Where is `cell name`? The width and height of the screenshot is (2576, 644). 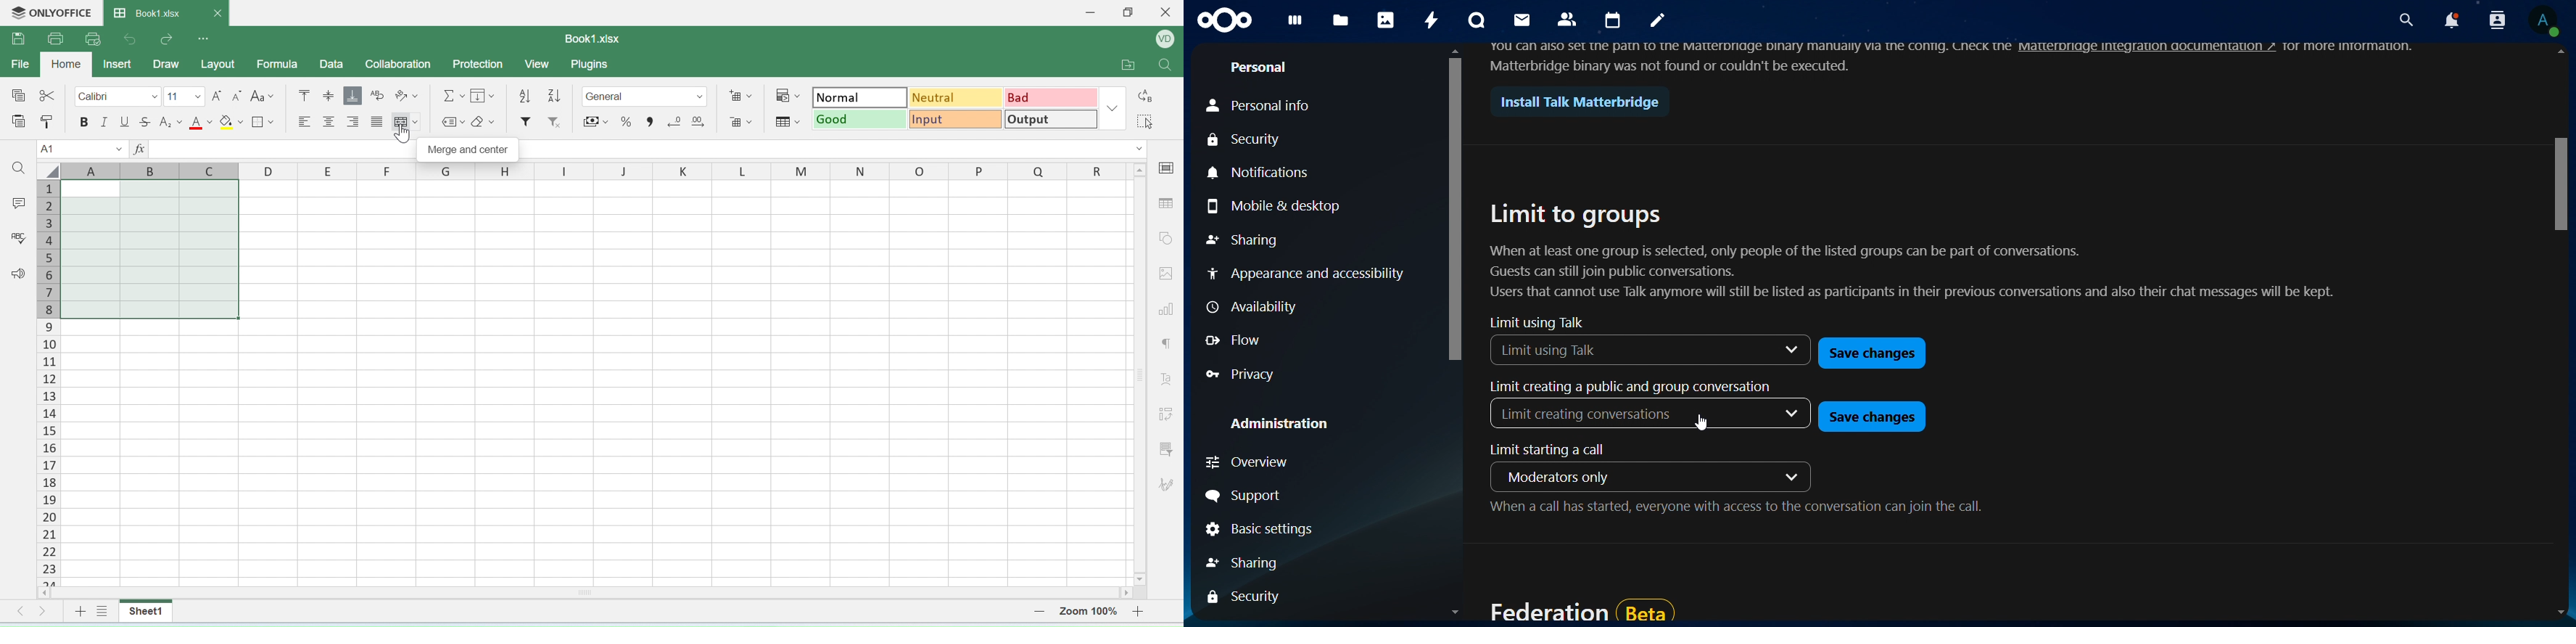
cell name is located at coordinates (84, 149).